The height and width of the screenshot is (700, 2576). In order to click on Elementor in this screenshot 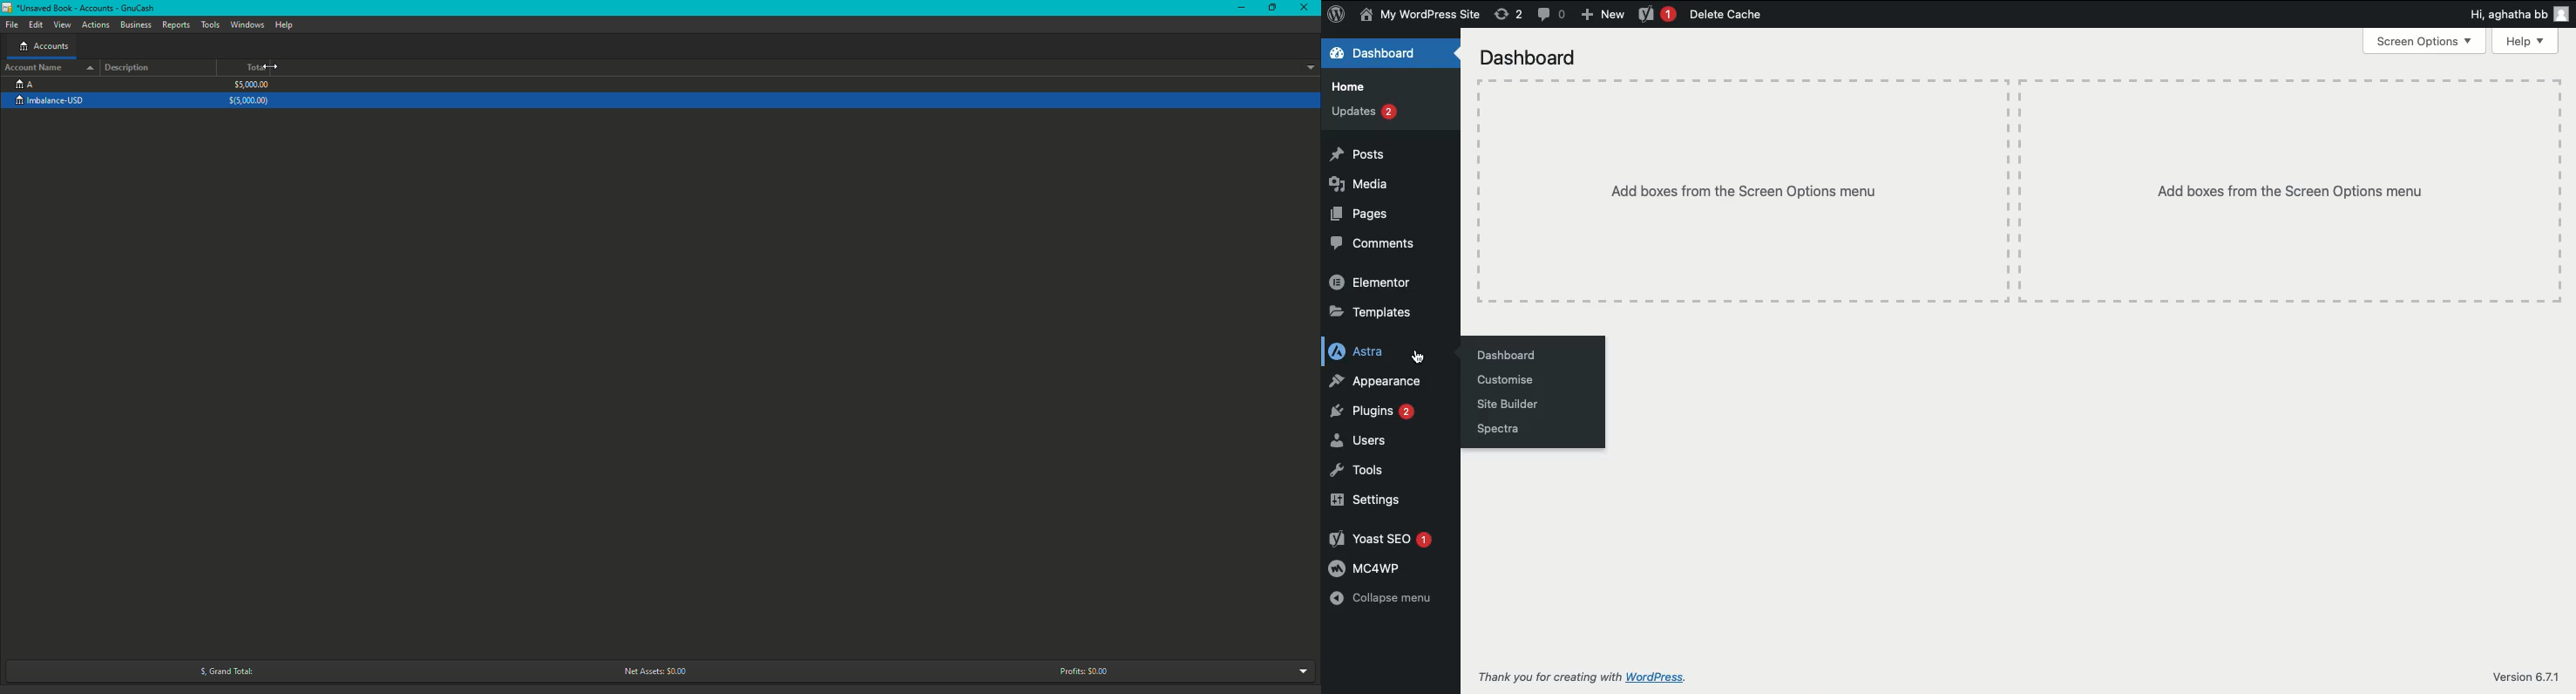, I will do `click(1370, 280)`.